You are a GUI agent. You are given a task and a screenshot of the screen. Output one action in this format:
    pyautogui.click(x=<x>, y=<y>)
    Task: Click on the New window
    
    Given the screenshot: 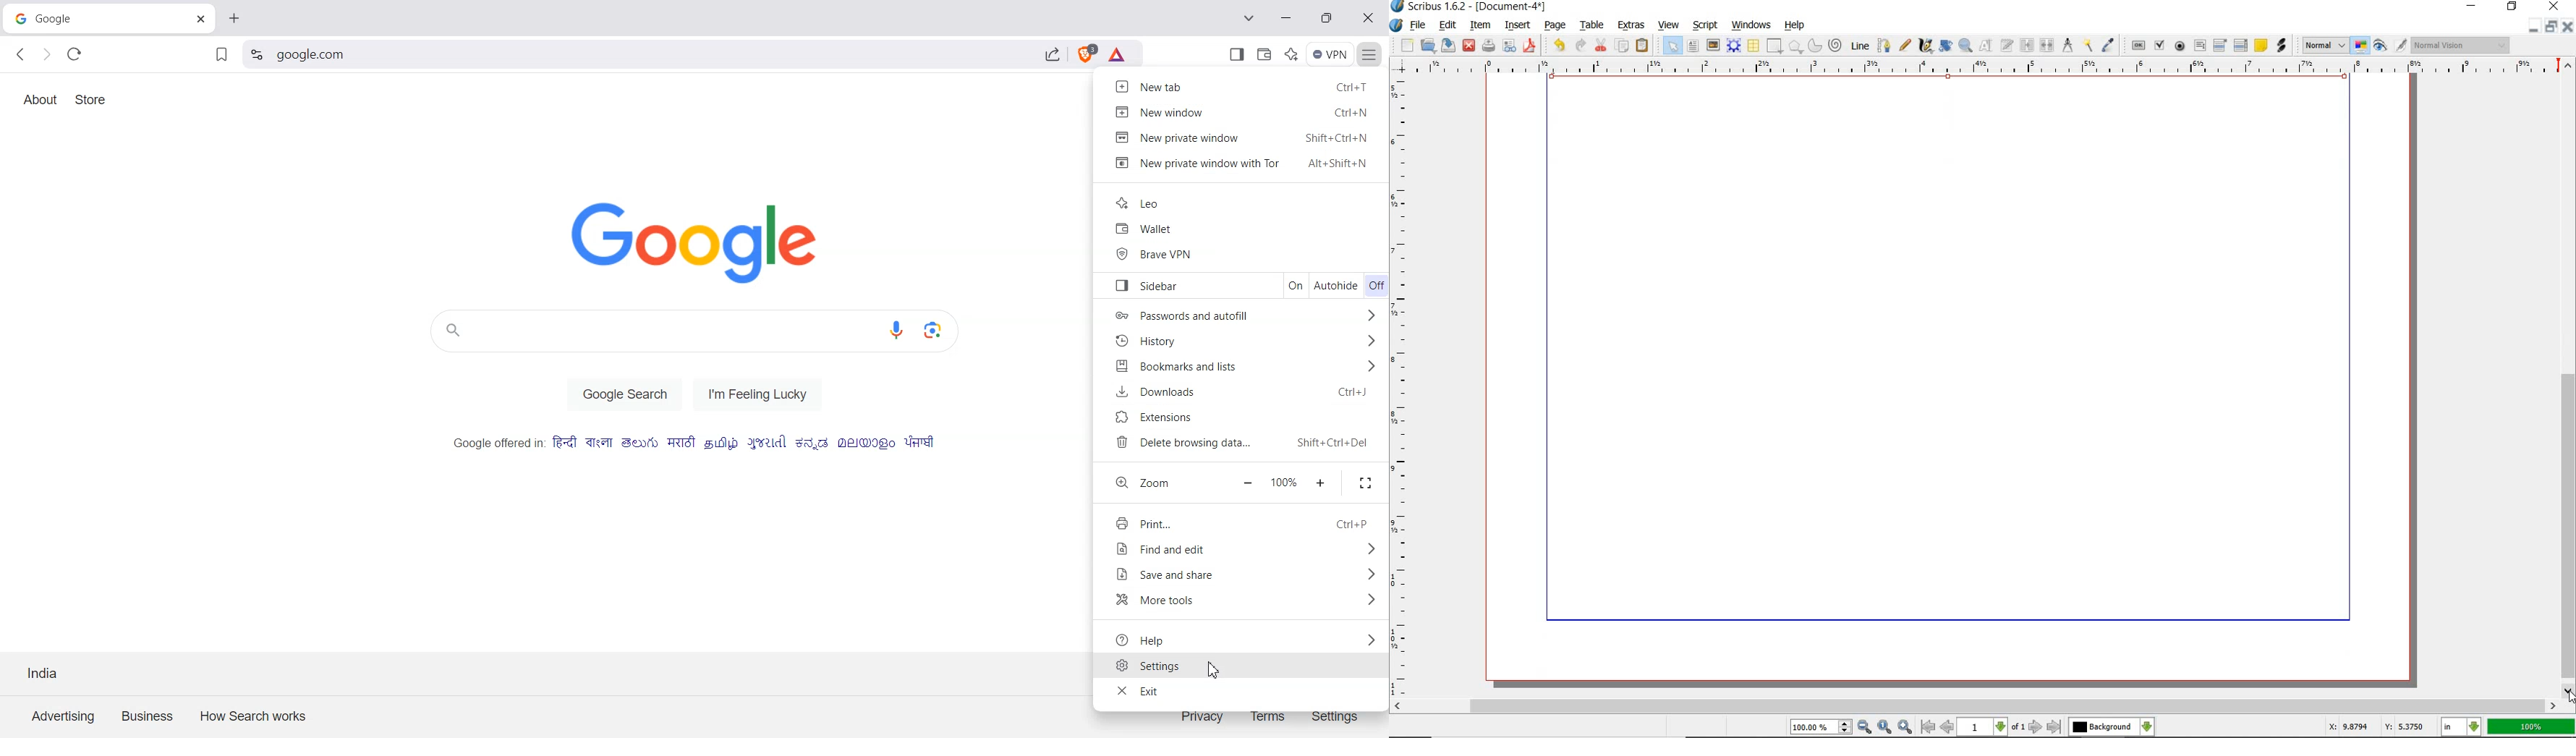 What is the action you would take?
    pyautogui.click(x=1244, y=111)
    